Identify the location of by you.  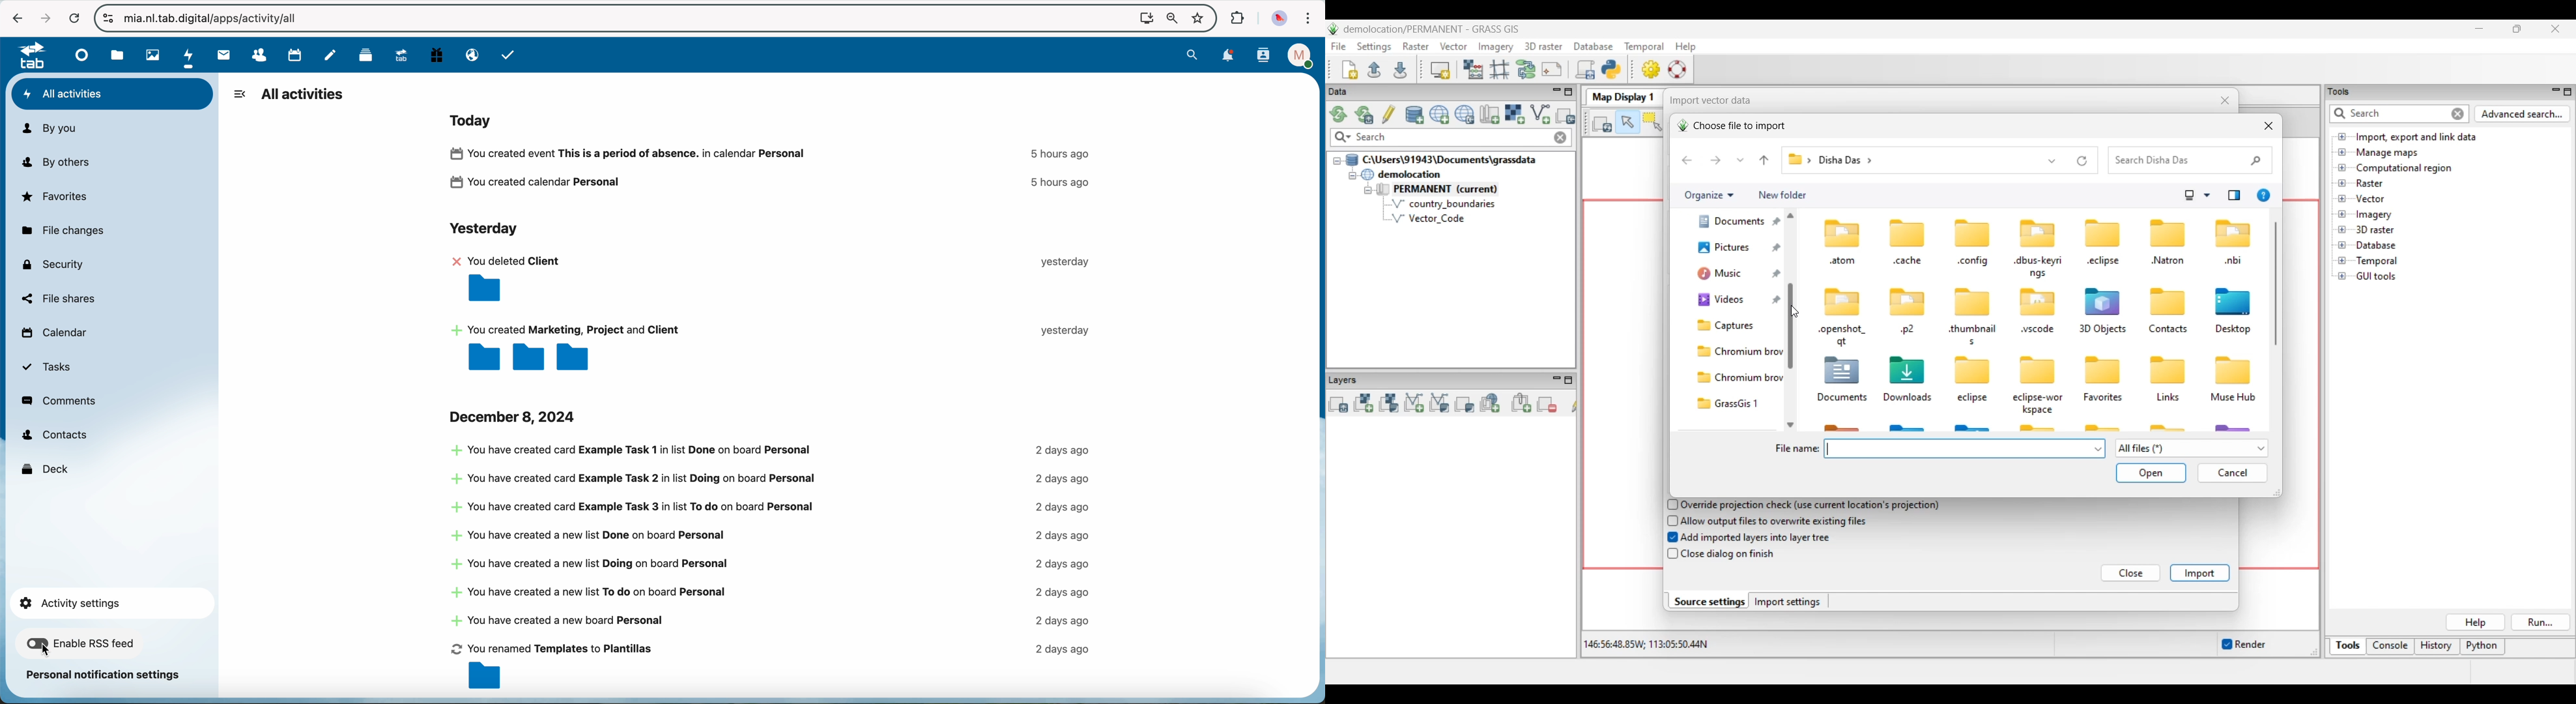
(49, 129).